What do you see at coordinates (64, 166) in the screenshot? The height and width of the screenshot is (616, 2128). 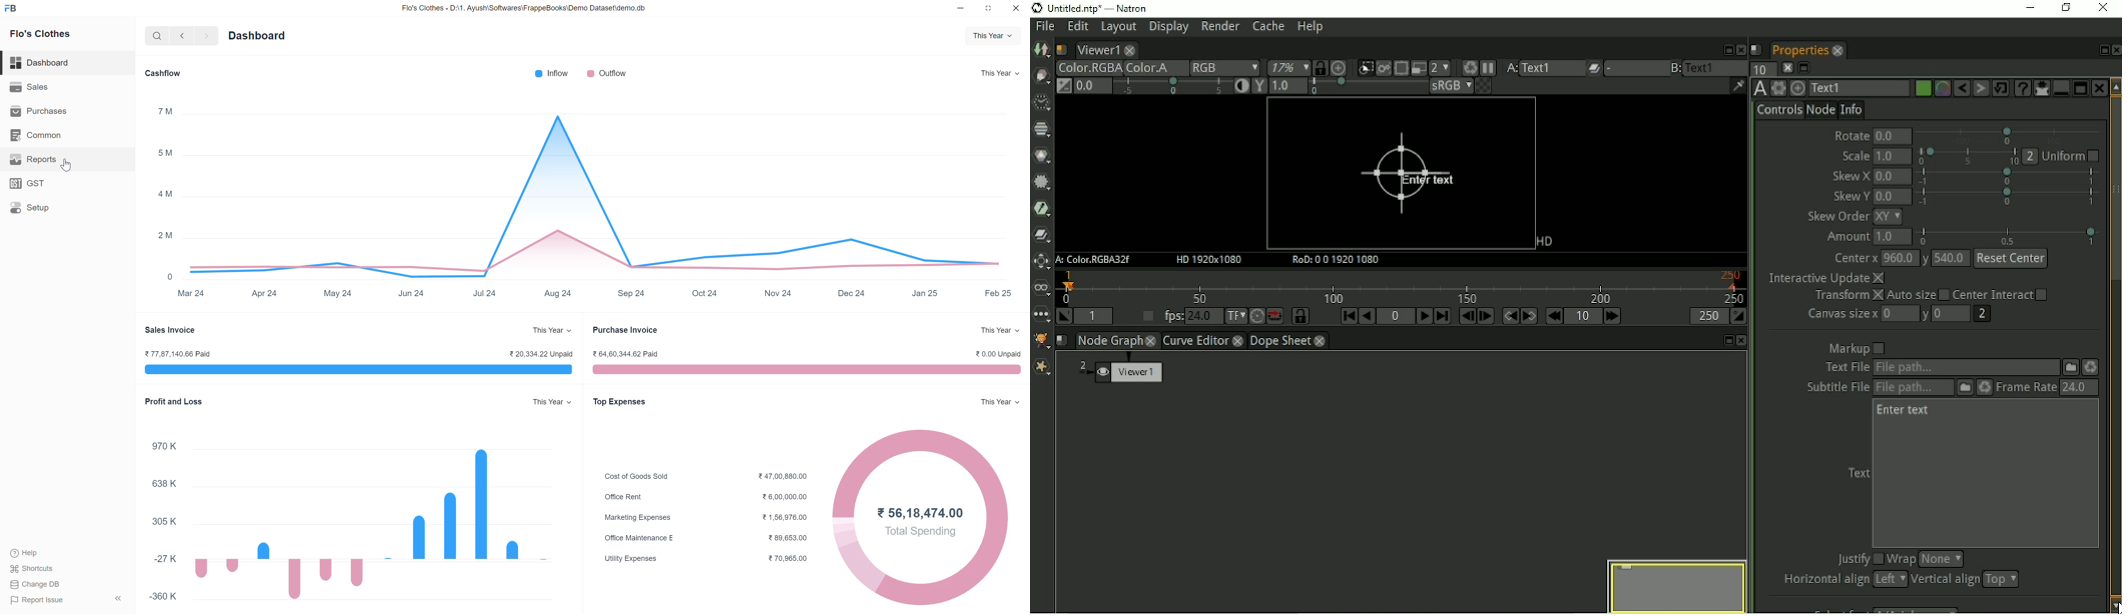 I see `cursor` at bounding box center [64, 166].